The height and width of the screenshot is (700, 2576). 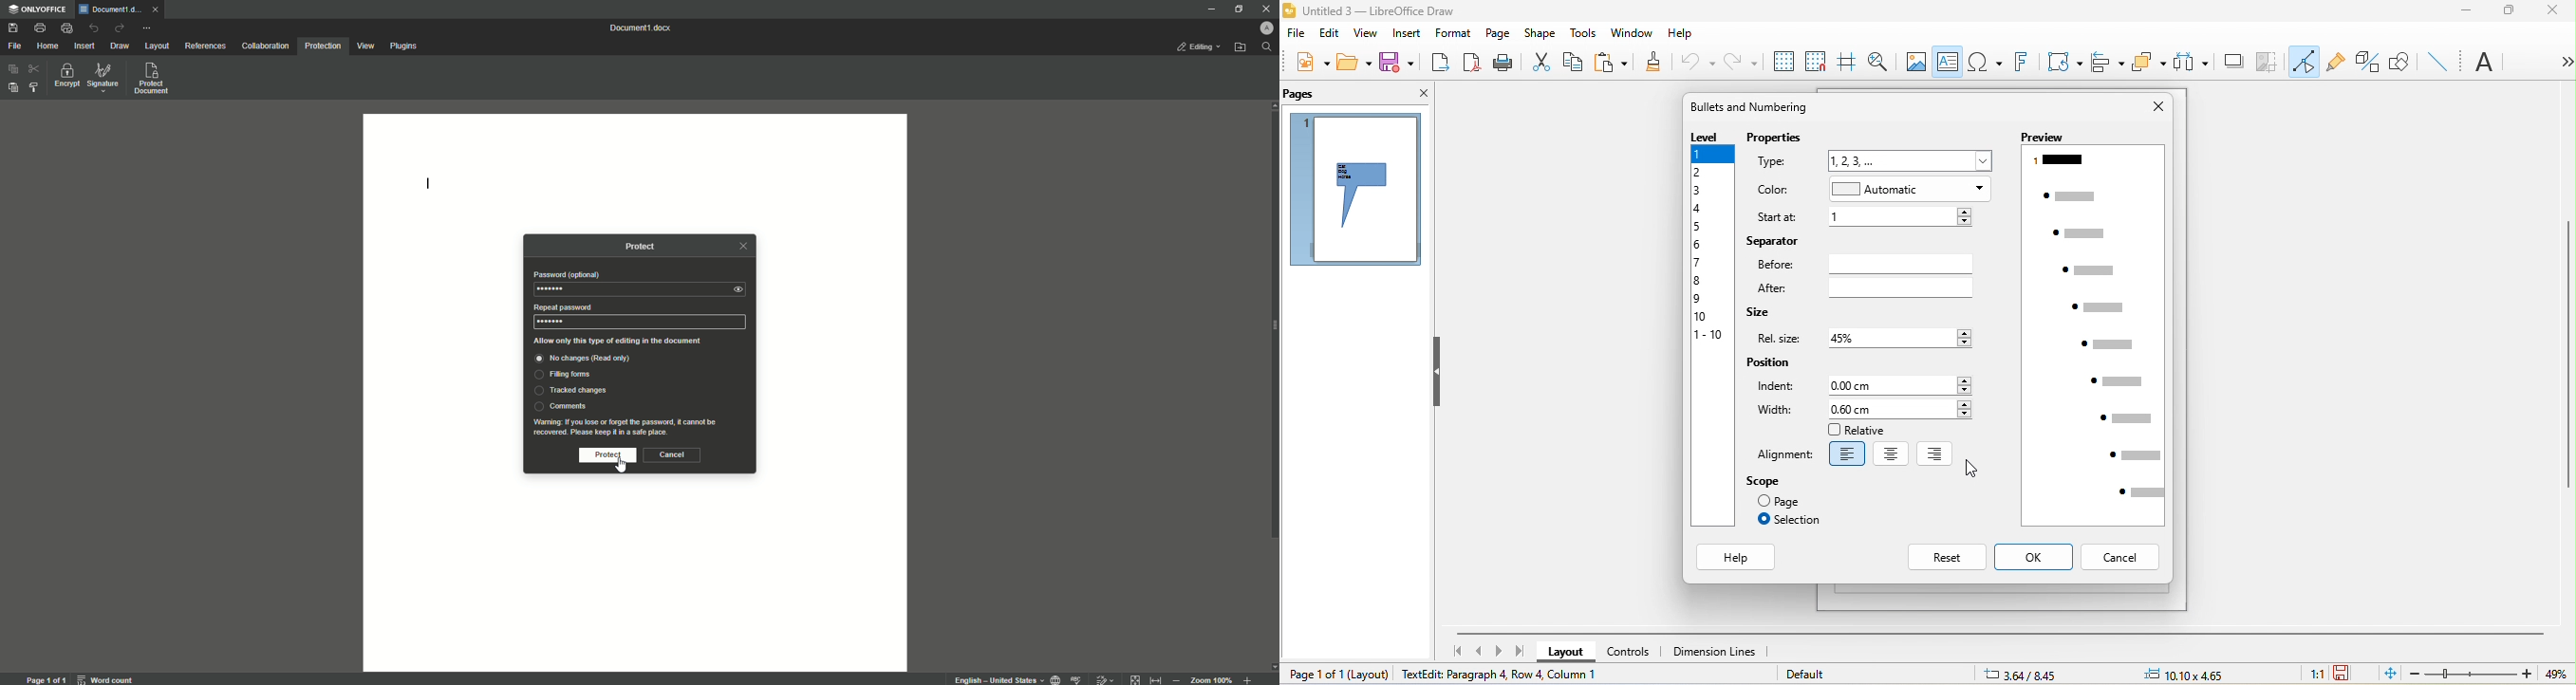 I want to click on Protection, so click(x=323, y=47).